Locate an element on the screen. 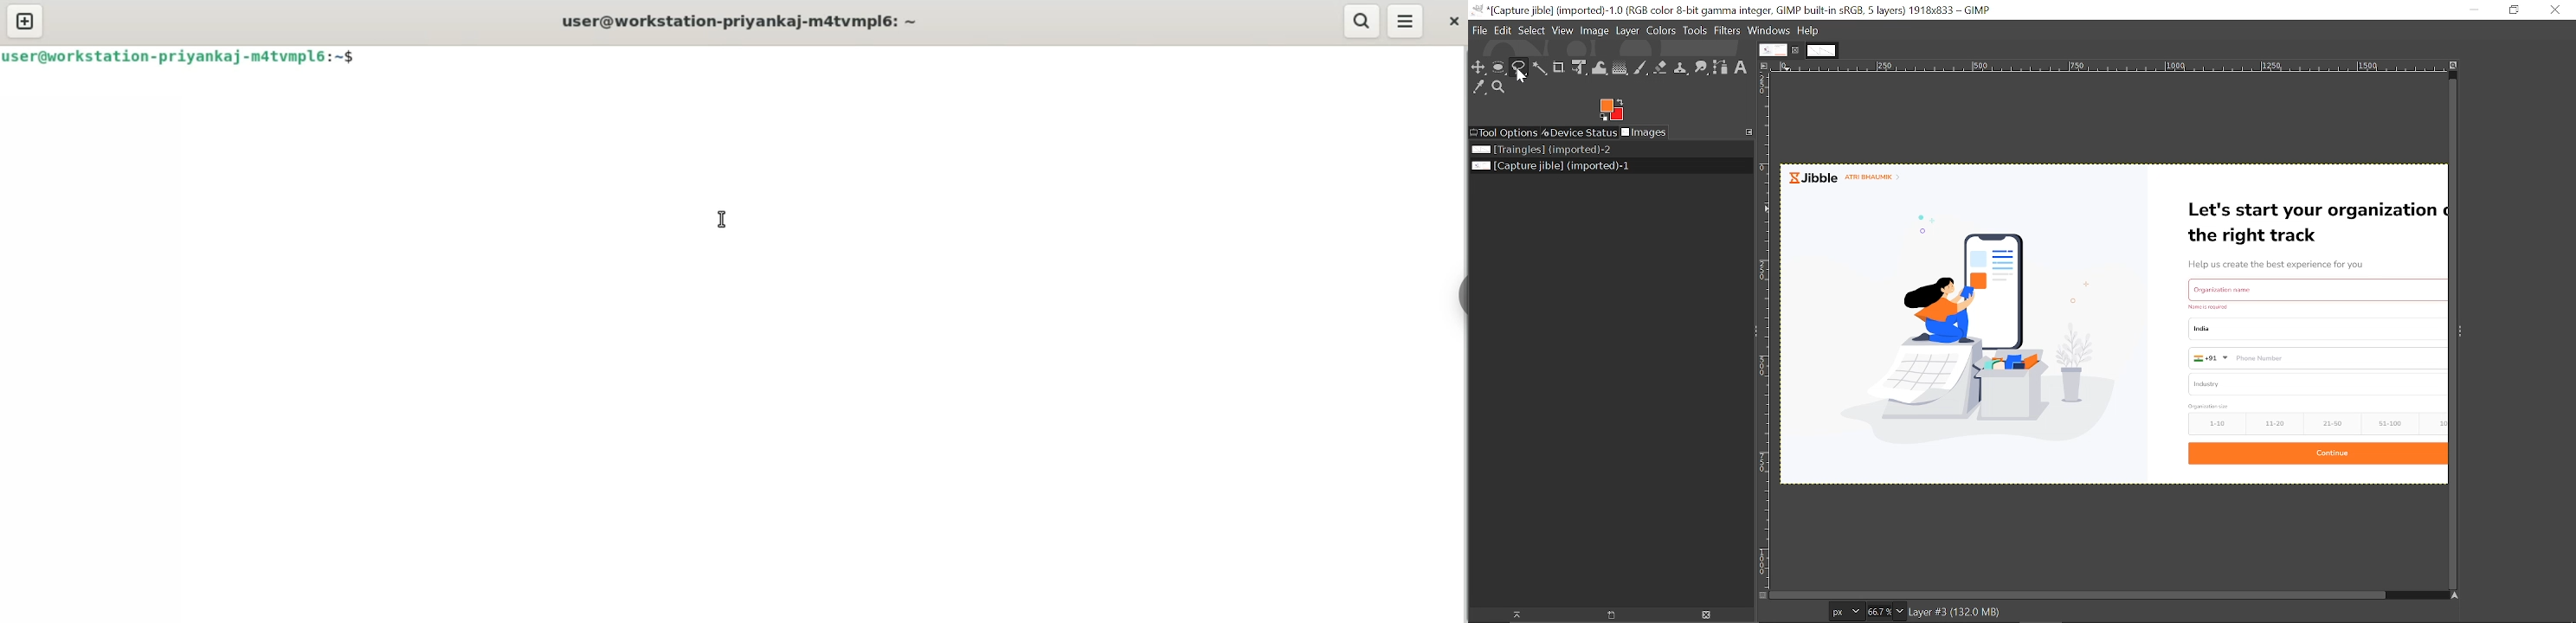 The image size is (2576, 644). Tools is located at coordinates (1695, 31).